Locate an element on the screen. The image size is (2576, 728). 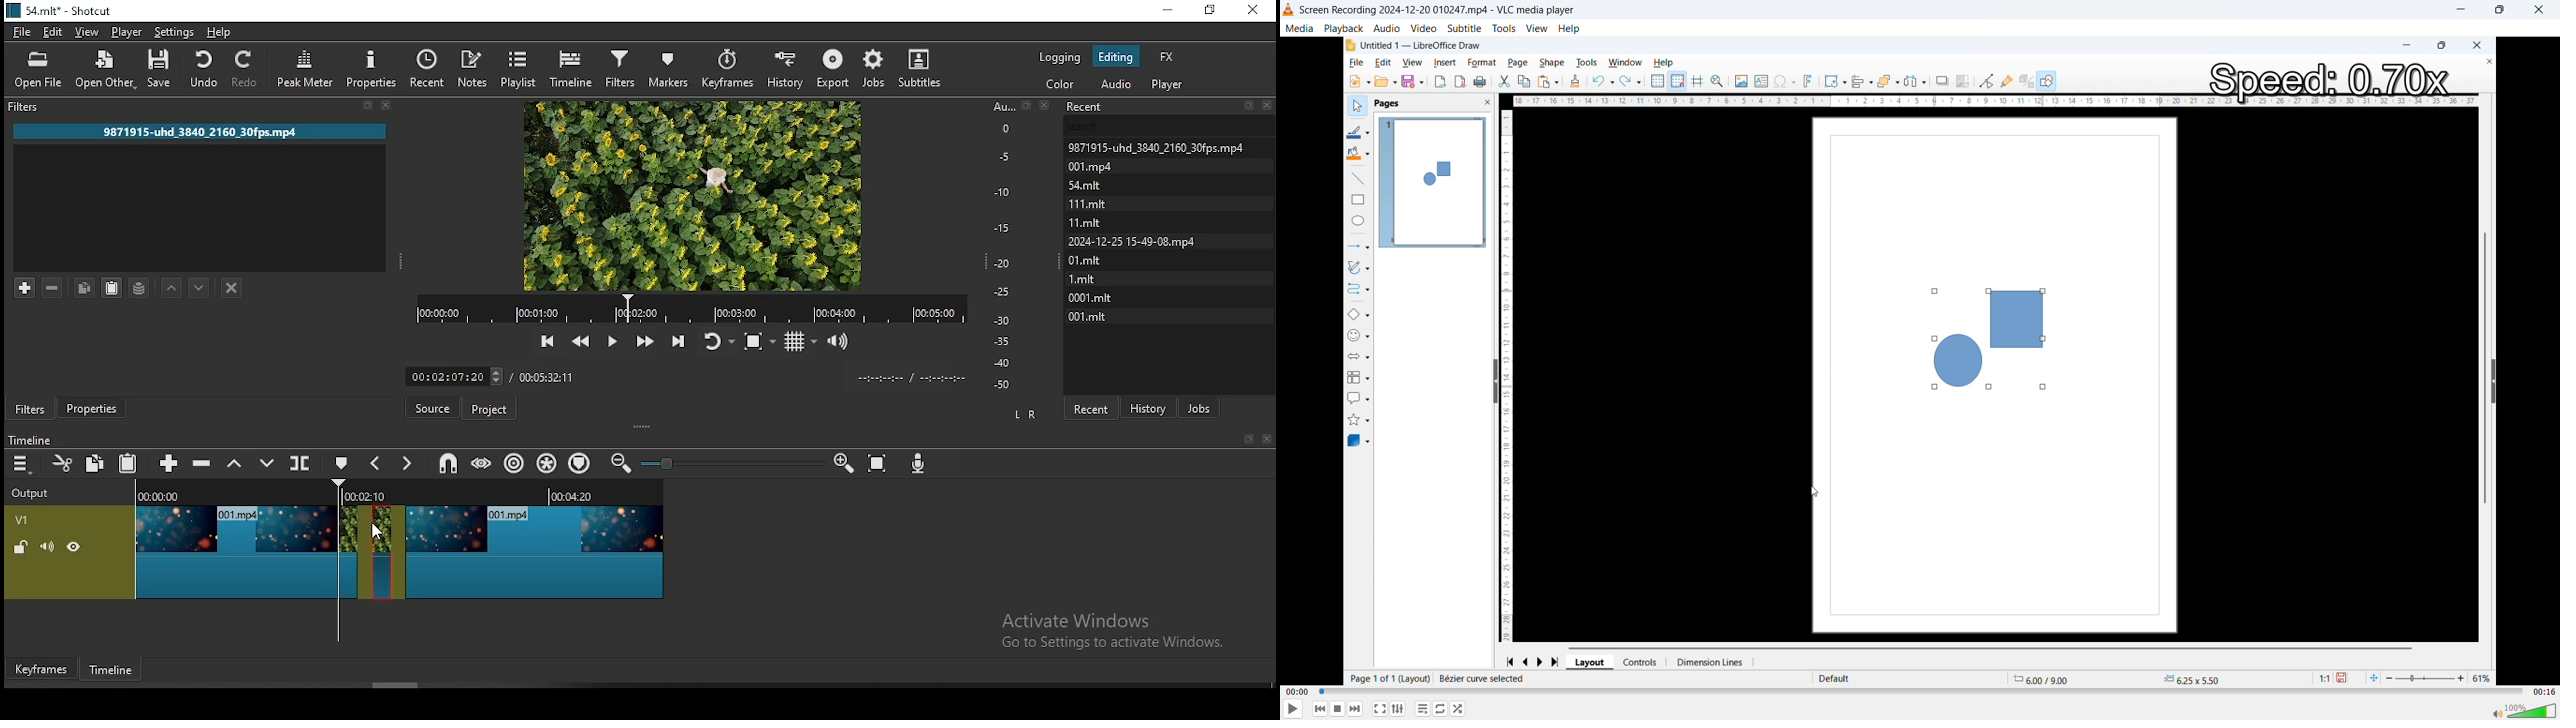
keyframe is located at coordinates (43, 669).